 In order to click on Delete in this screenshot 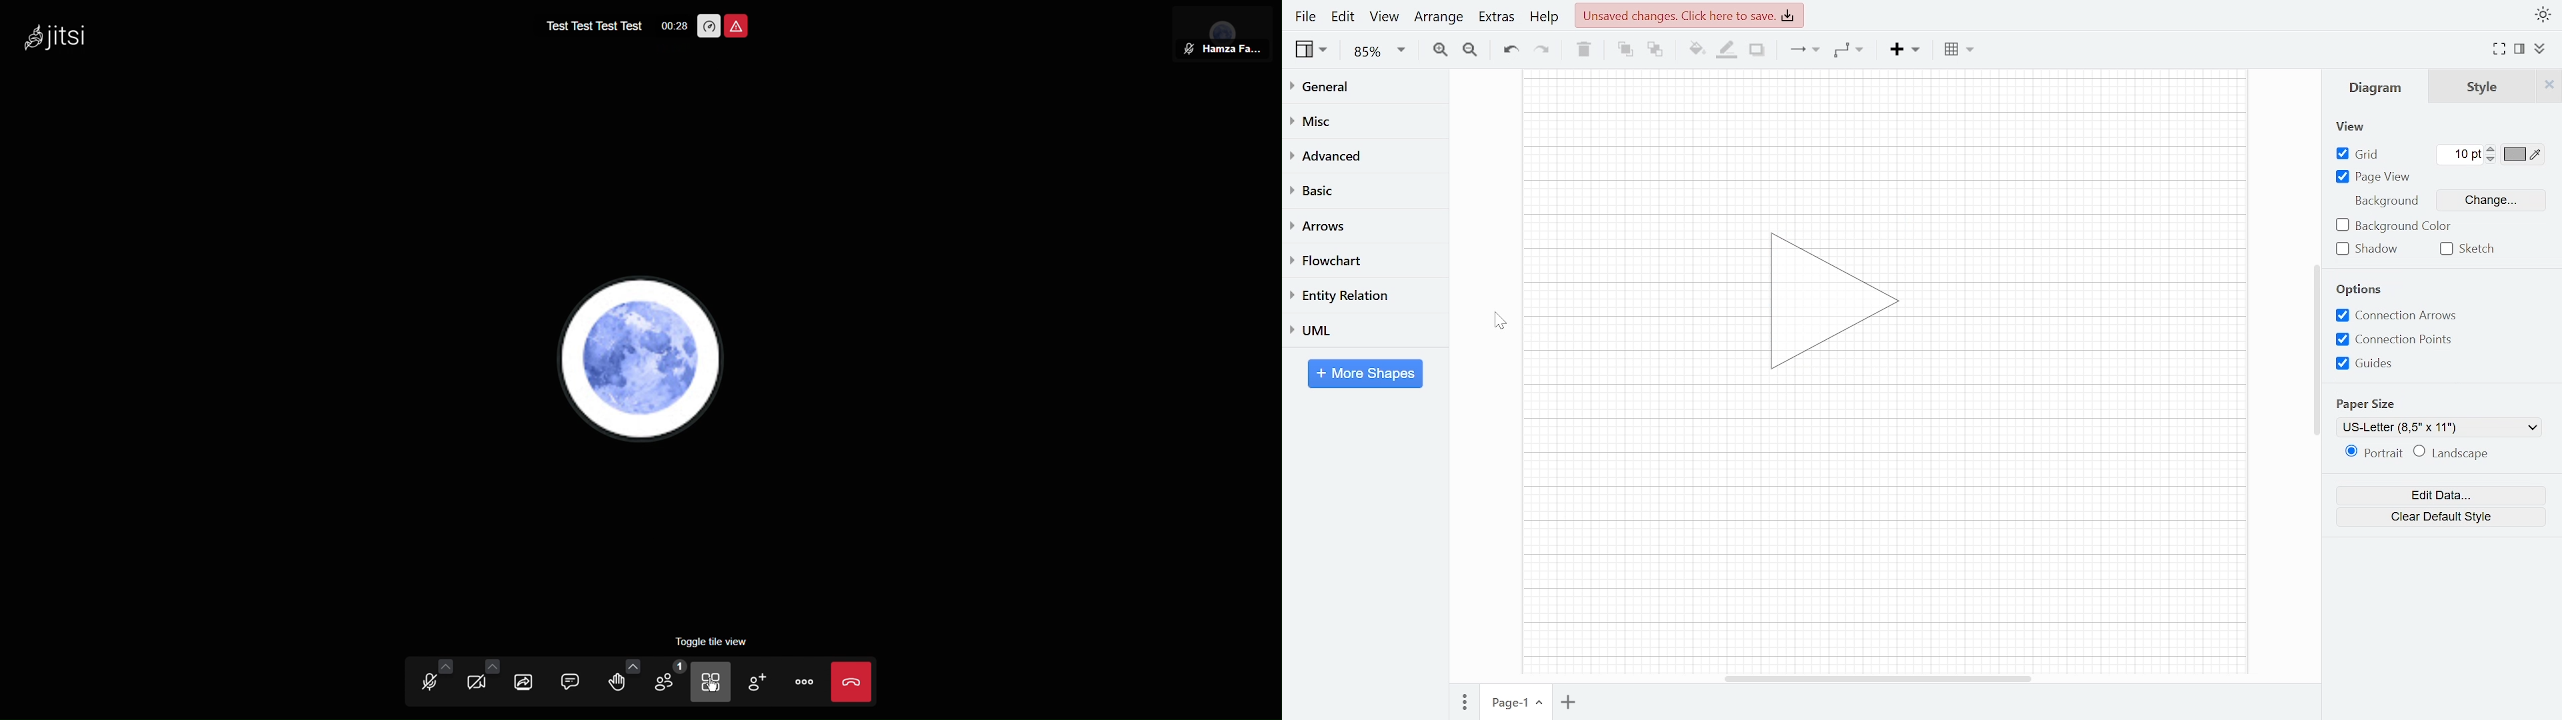, I will do `click(1582, 49)`.